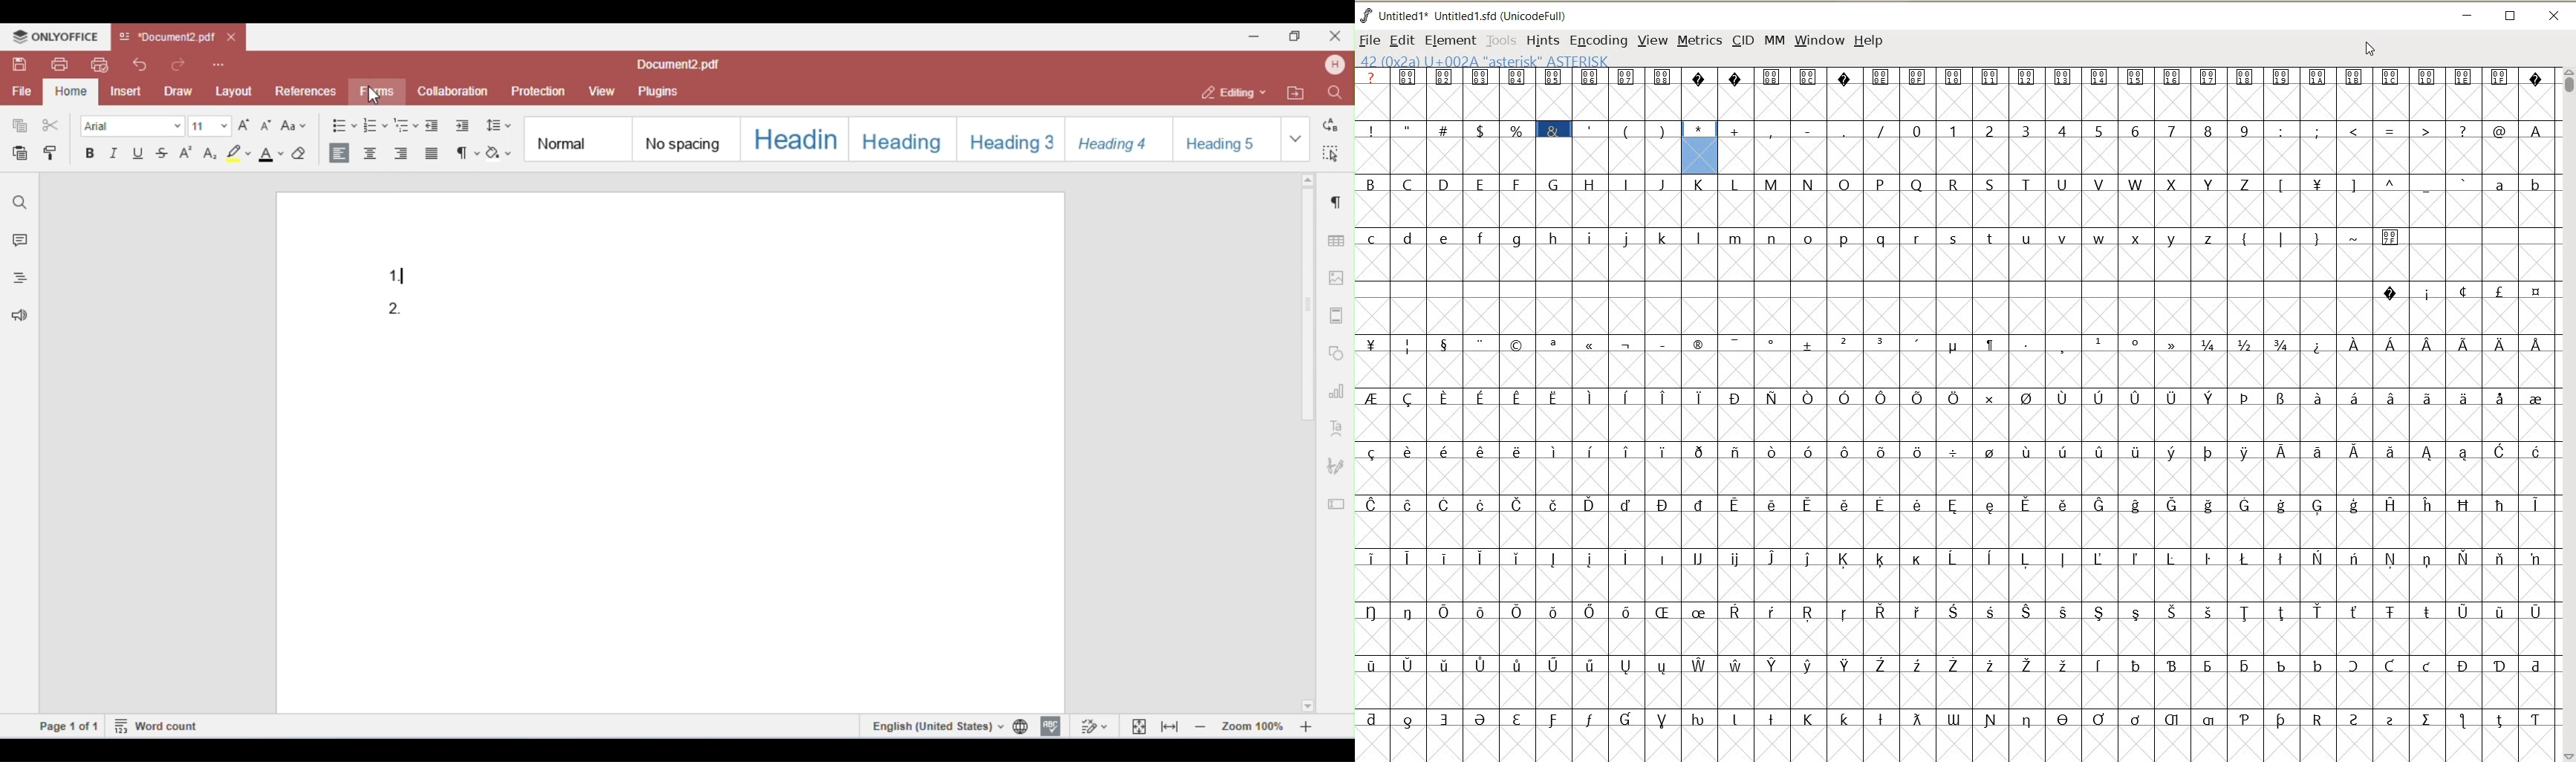 The height and width of the screenshot is (784, 2576). Describe the element at coordinates (1367, 14) in the screenshot. I see `fontforge logo` at that location.